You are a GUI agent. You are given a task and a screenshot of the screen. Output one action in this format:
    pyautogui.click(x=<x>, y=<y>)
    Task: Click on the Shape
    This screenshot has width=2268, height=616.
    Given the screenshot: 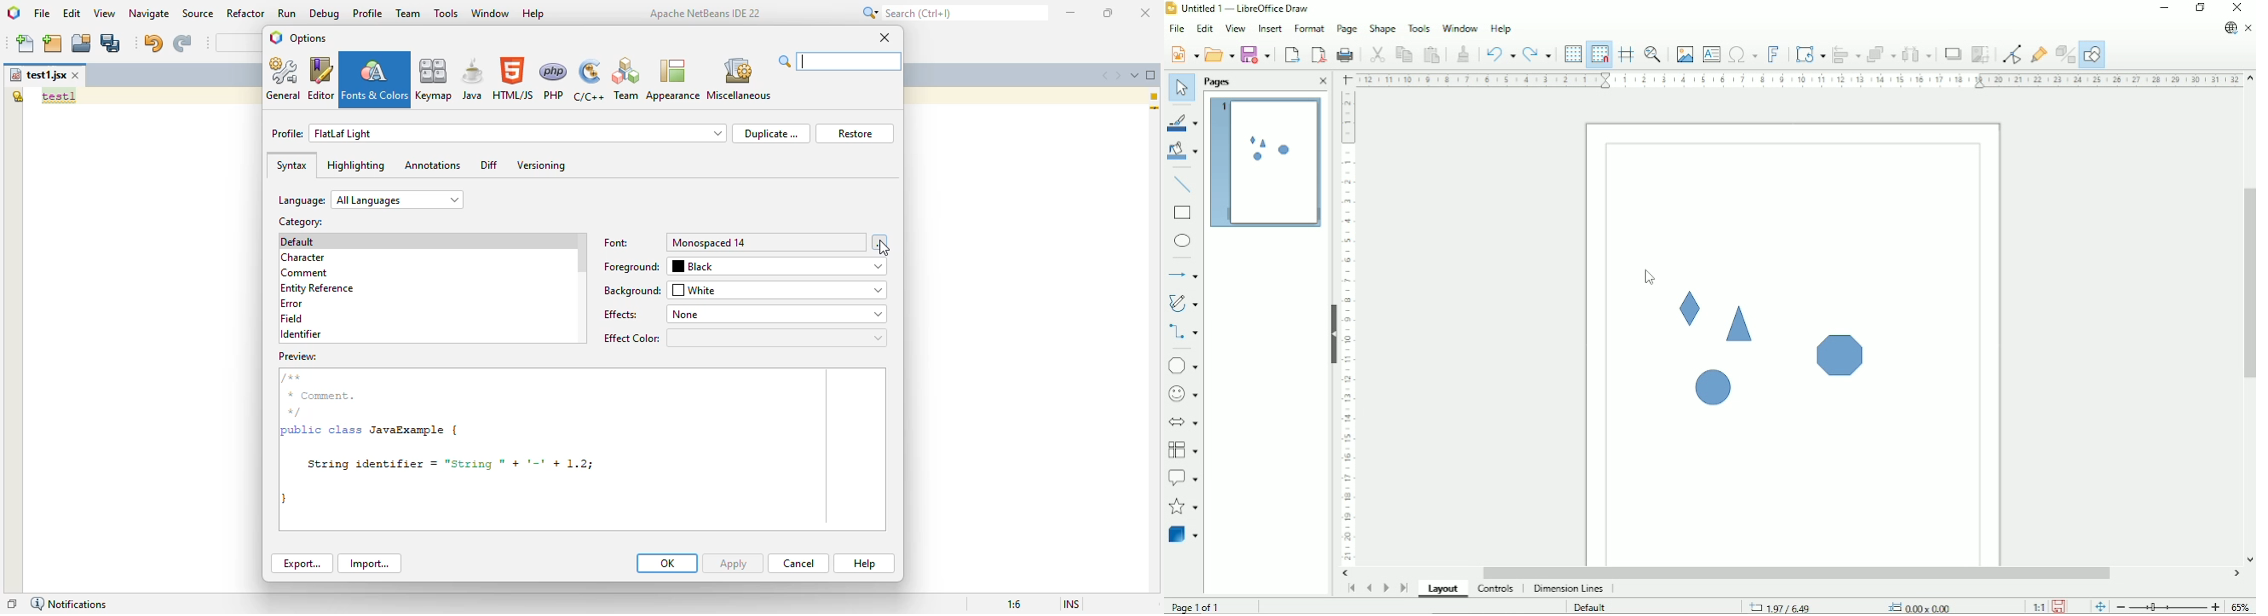 What is the action you would take?
    pyautogui.click(x=1739, y=325)
    